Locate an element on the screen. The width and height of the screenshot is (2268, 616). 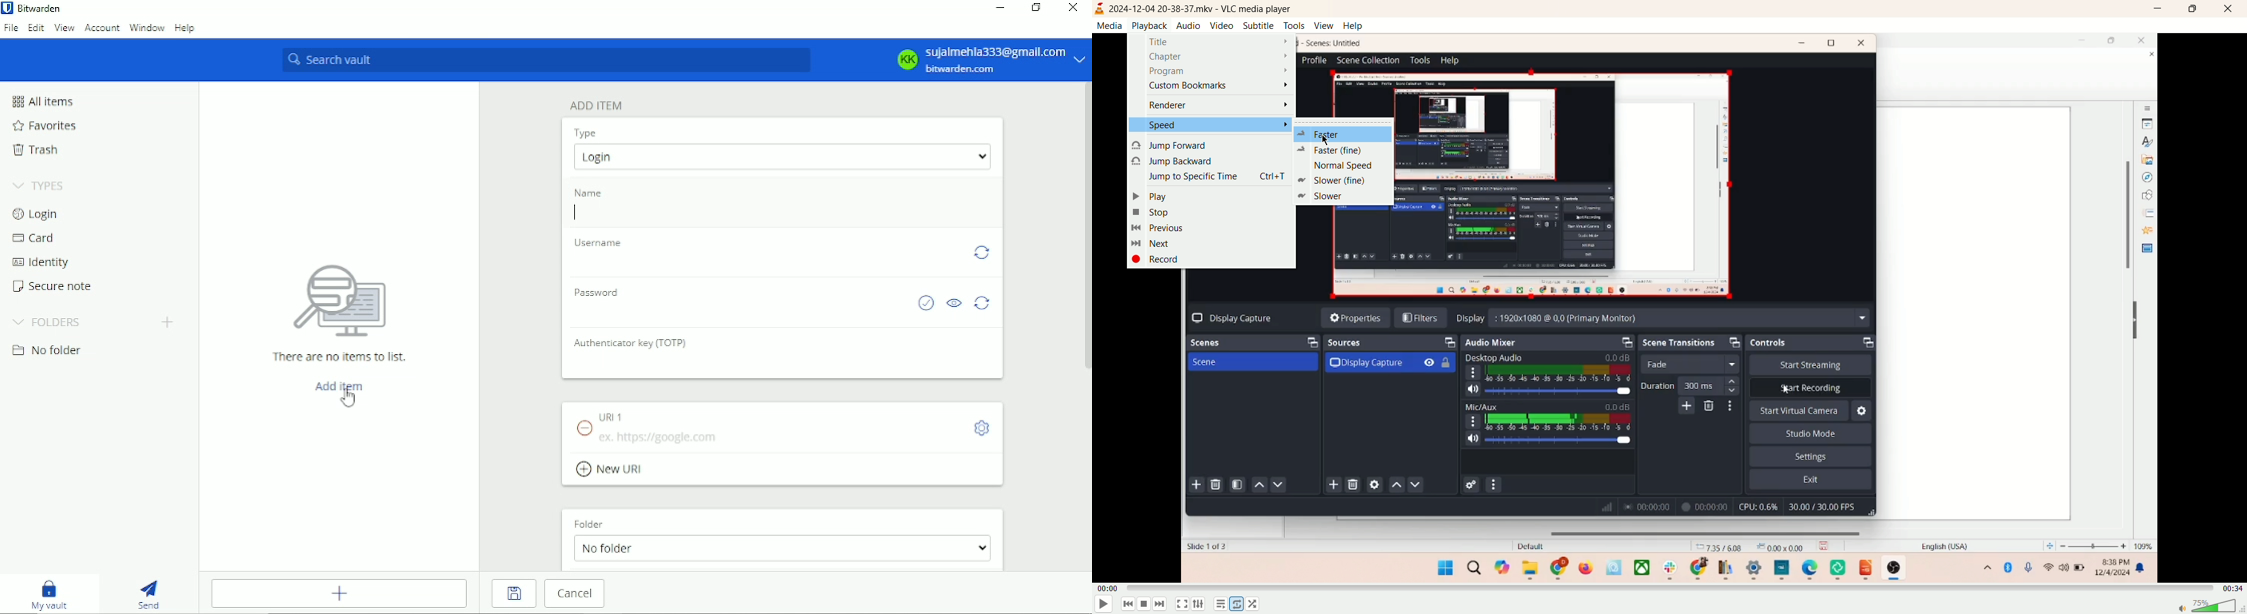
subtitle is located at coordinates (1257, 25).